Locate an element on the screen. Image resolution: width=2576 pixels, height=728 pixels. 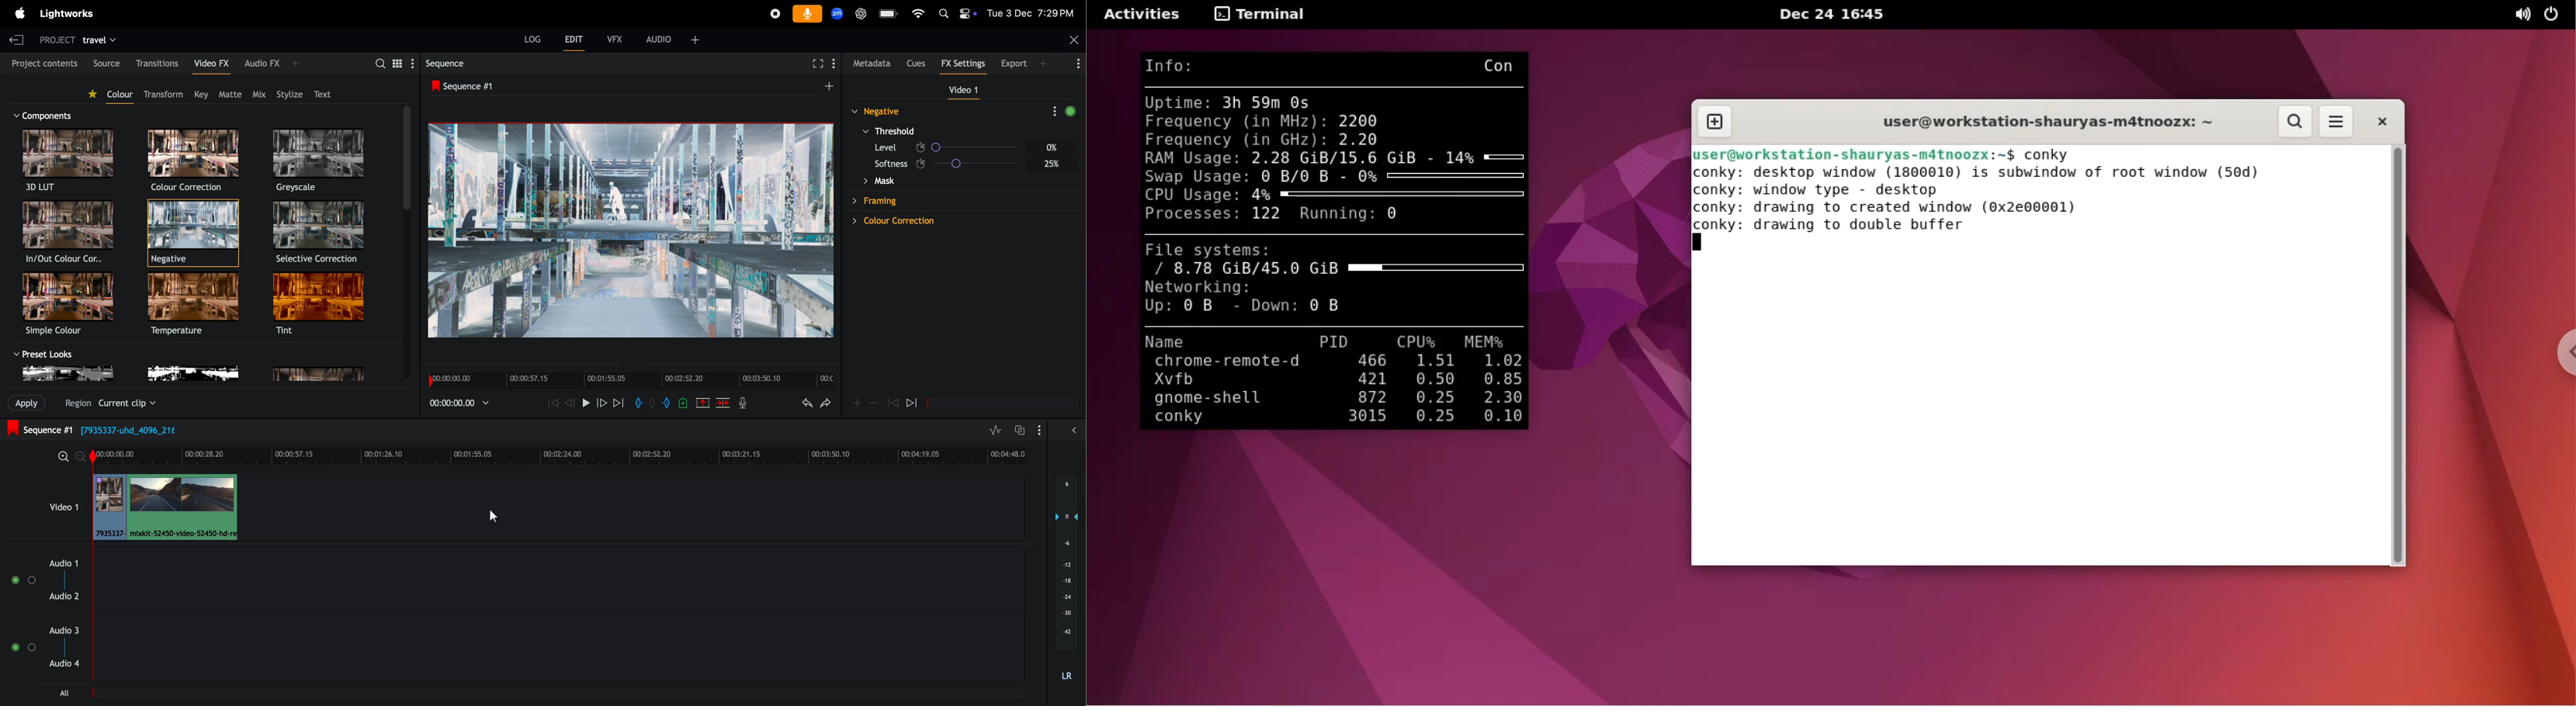
mic is located at coordinates (744, 404).